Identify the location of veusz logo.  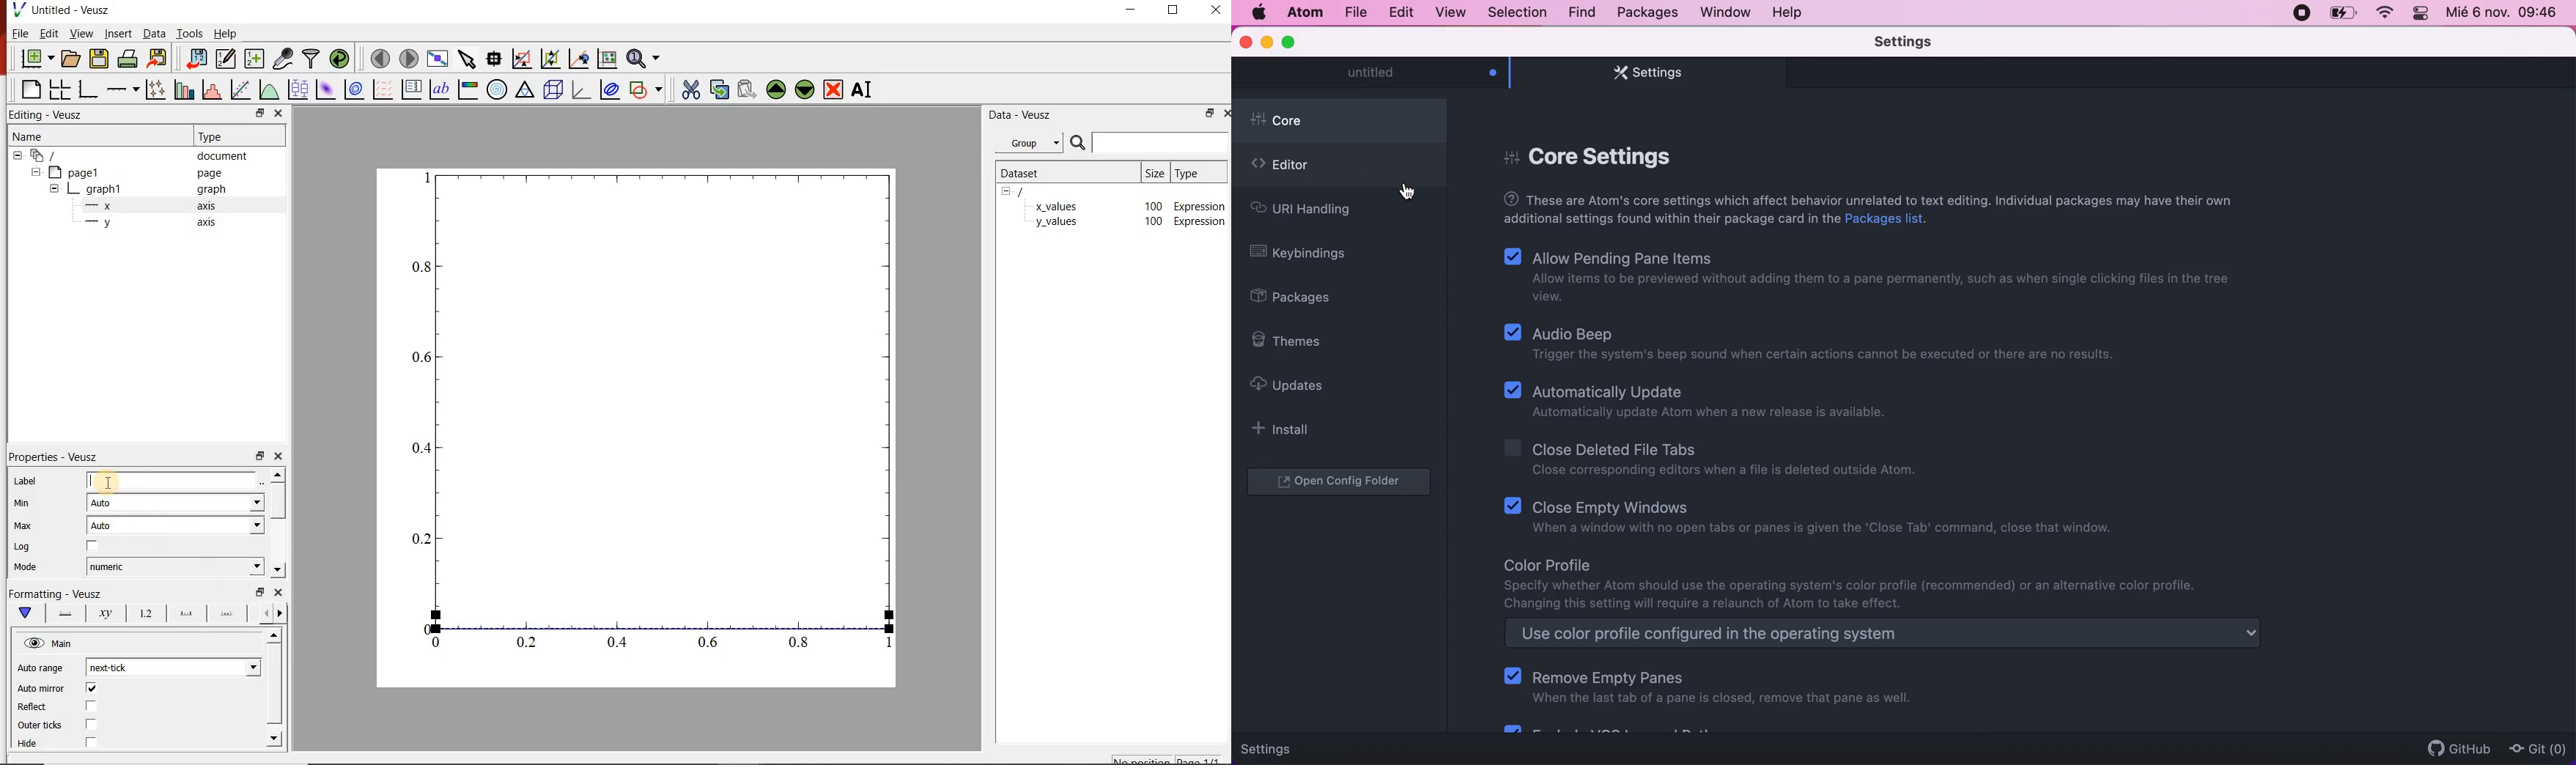
(14, 10).